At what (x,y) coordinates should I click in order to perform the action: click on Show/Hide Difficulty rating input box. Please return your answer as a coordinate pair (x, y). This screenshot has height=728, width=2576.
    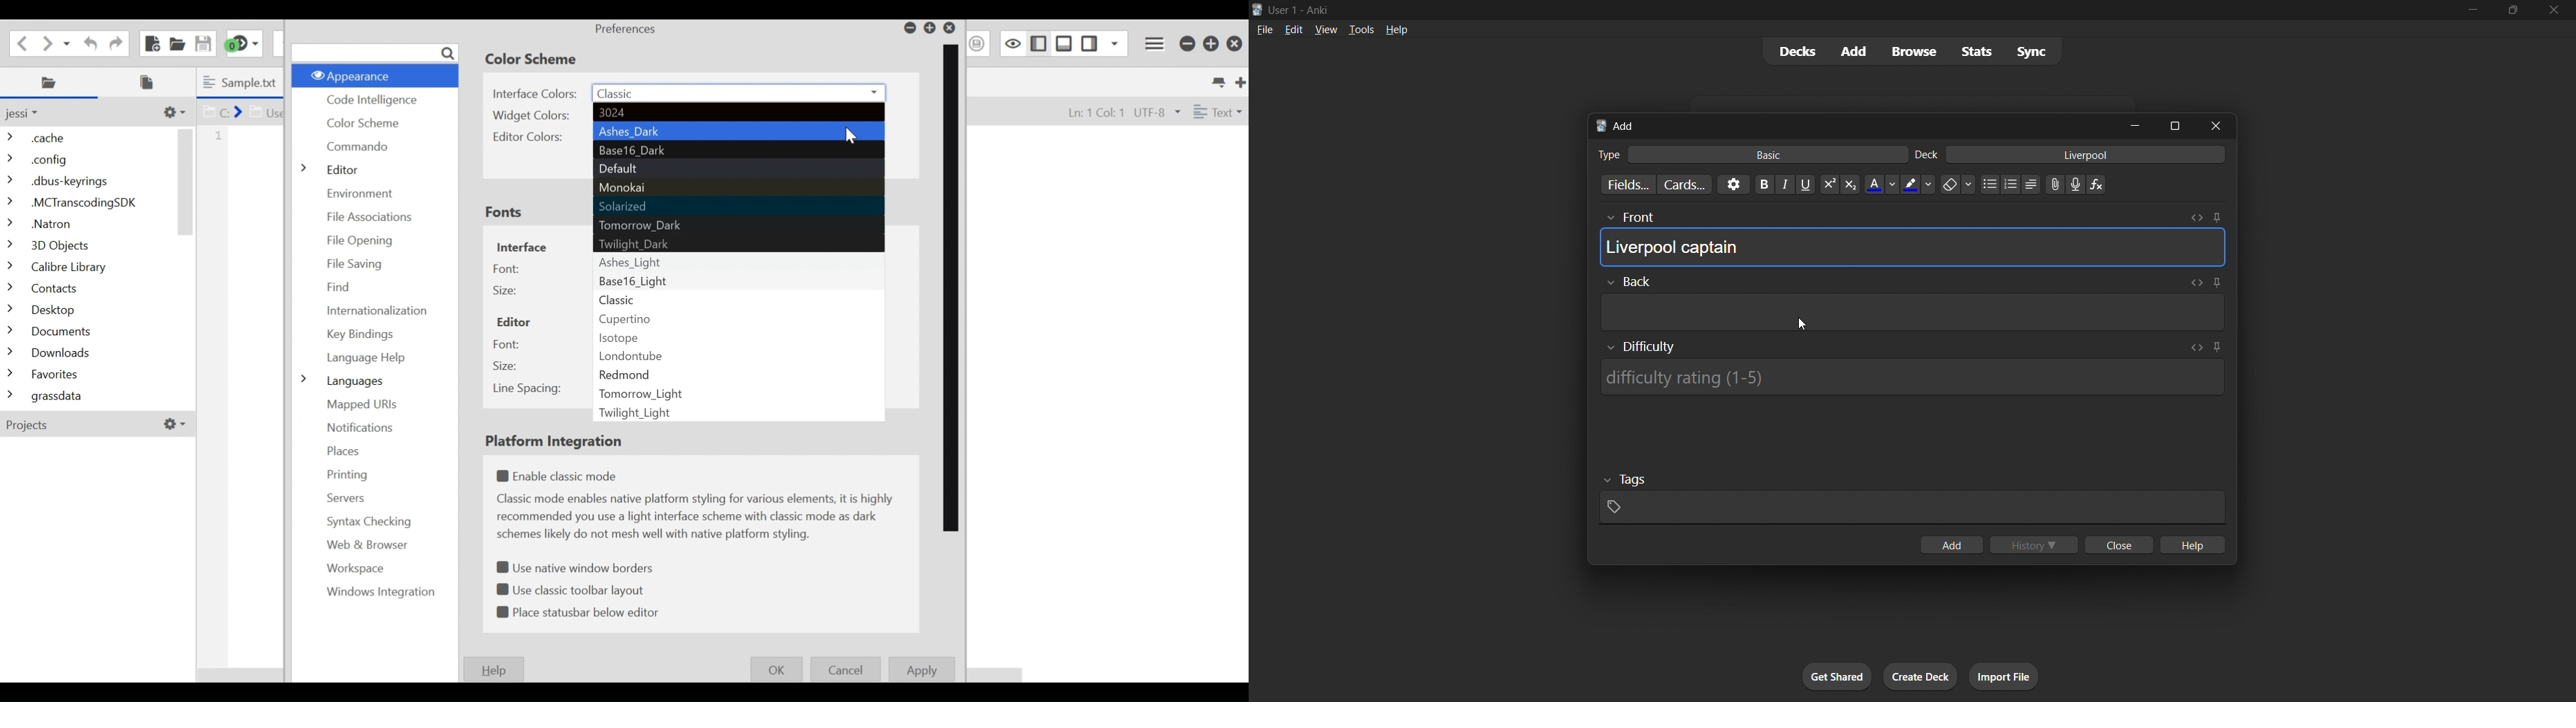
    Looking at the image, I should click on (1641, 347).